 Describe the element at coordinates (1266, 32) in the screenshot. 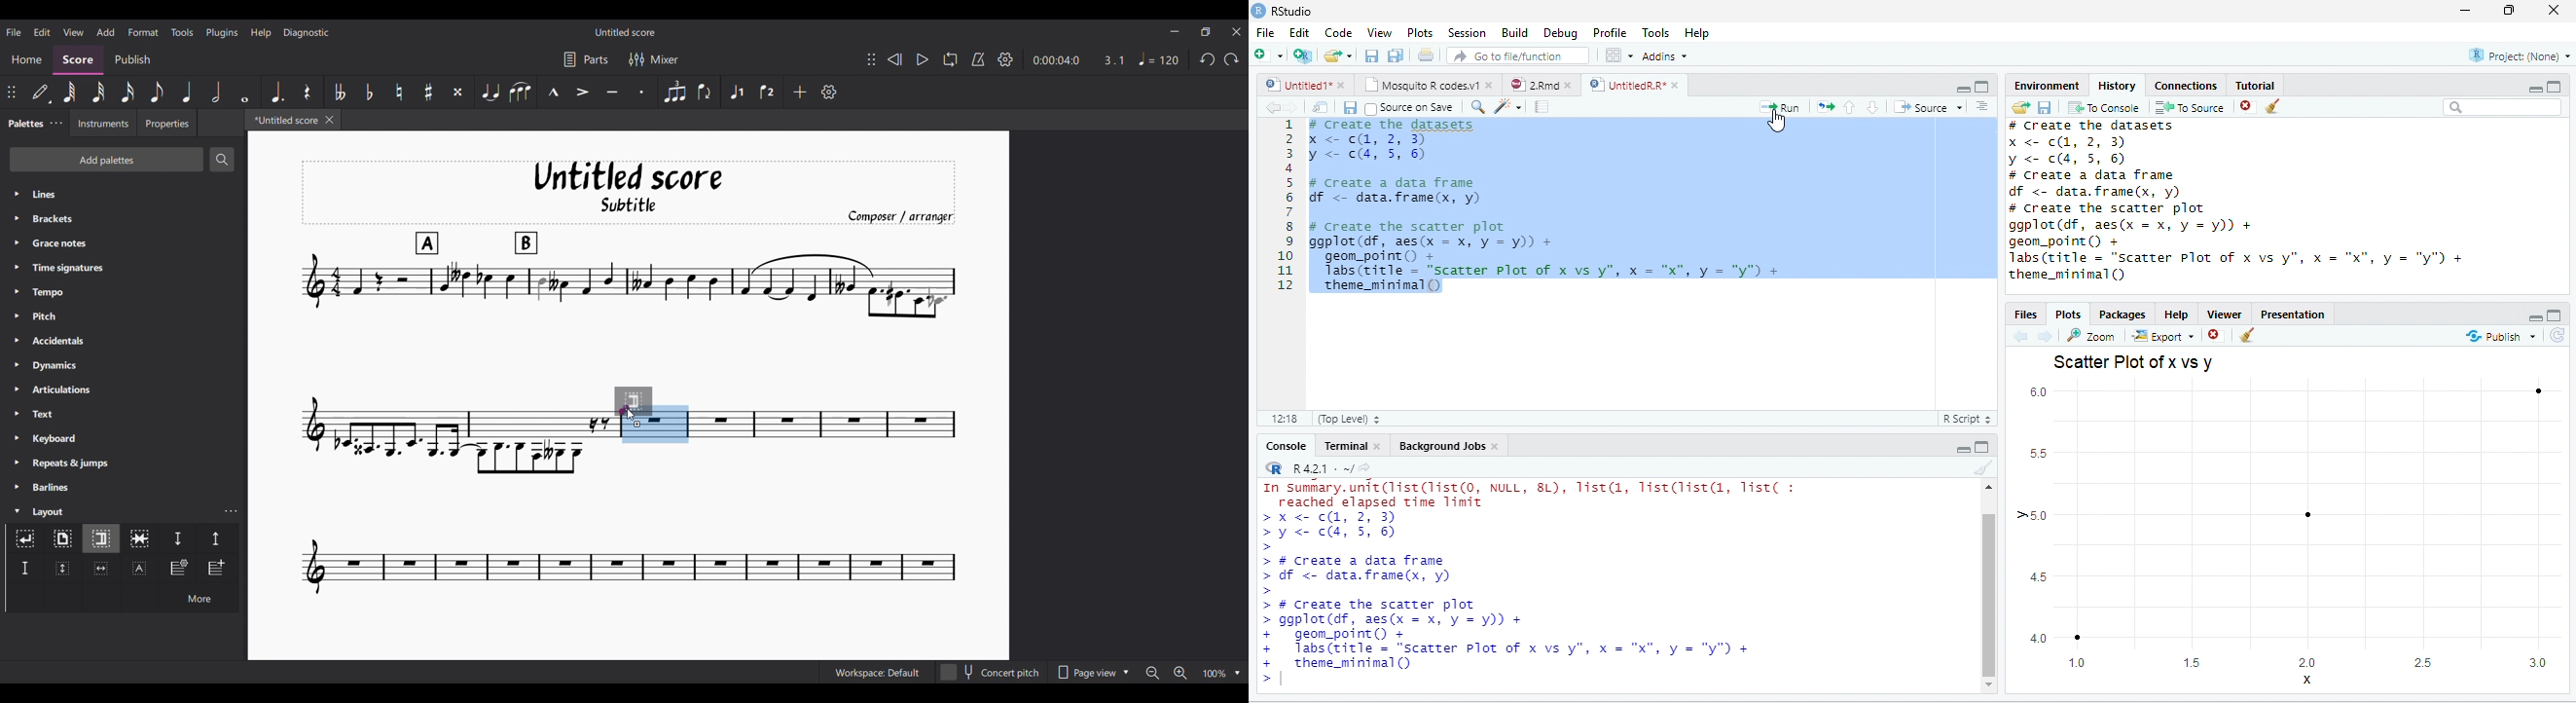

I see `File` at that location.